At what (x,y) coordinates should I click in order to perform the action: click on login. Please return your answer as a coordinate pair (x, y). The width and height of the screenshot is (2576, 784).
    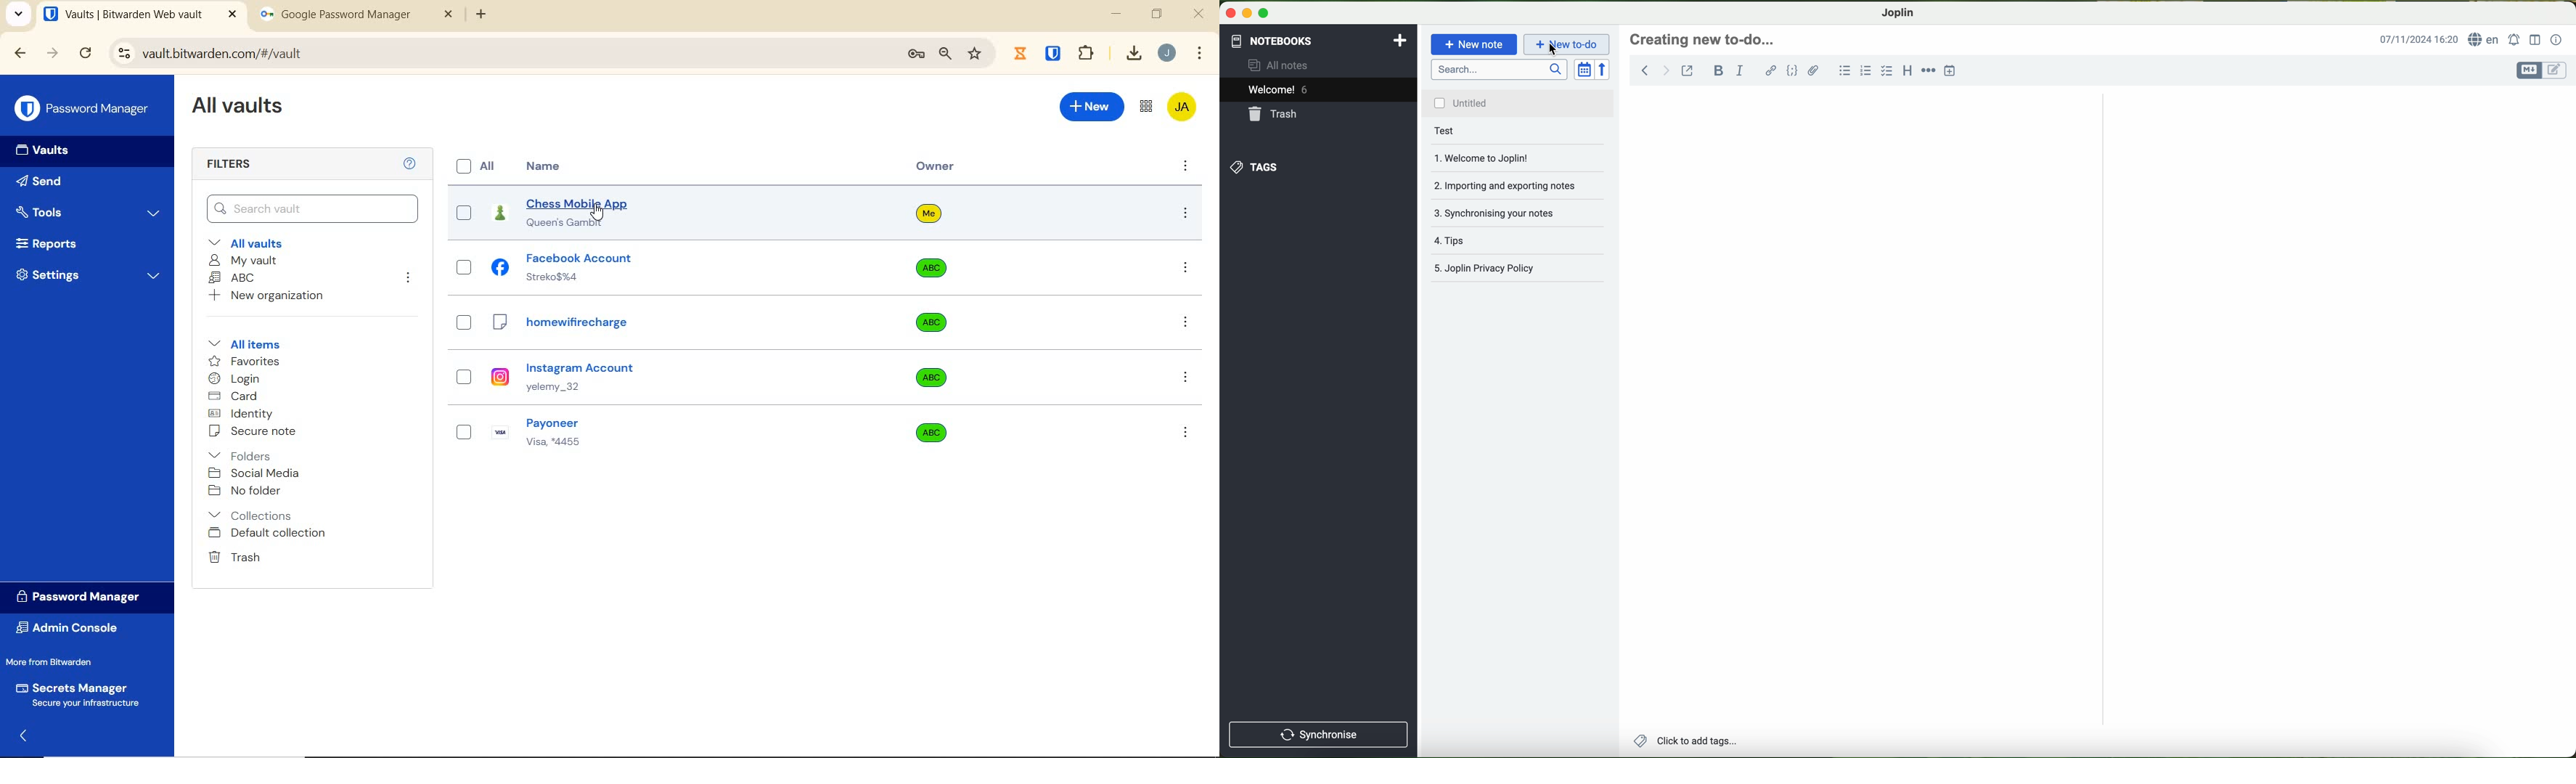
    Looking at the image, I should click on (237, 379).